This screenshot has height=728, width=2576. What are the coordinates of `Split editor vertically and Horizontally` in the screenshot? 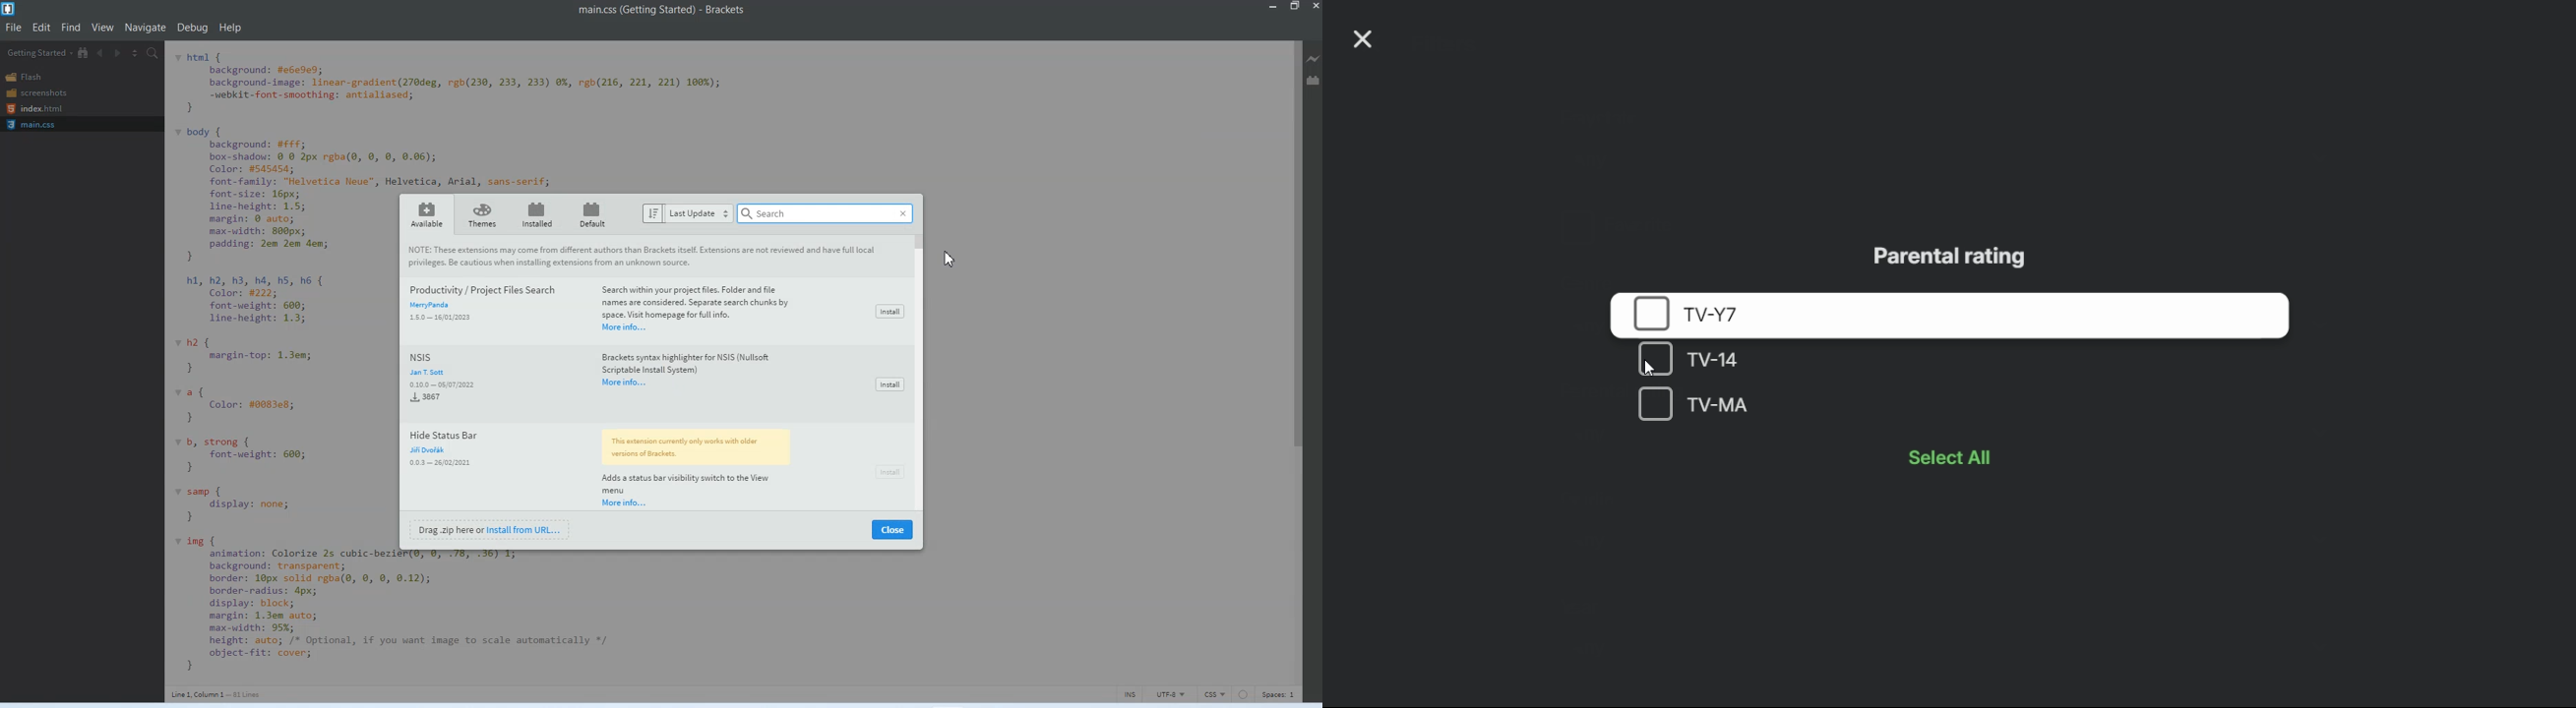 It's located at (135, 52).